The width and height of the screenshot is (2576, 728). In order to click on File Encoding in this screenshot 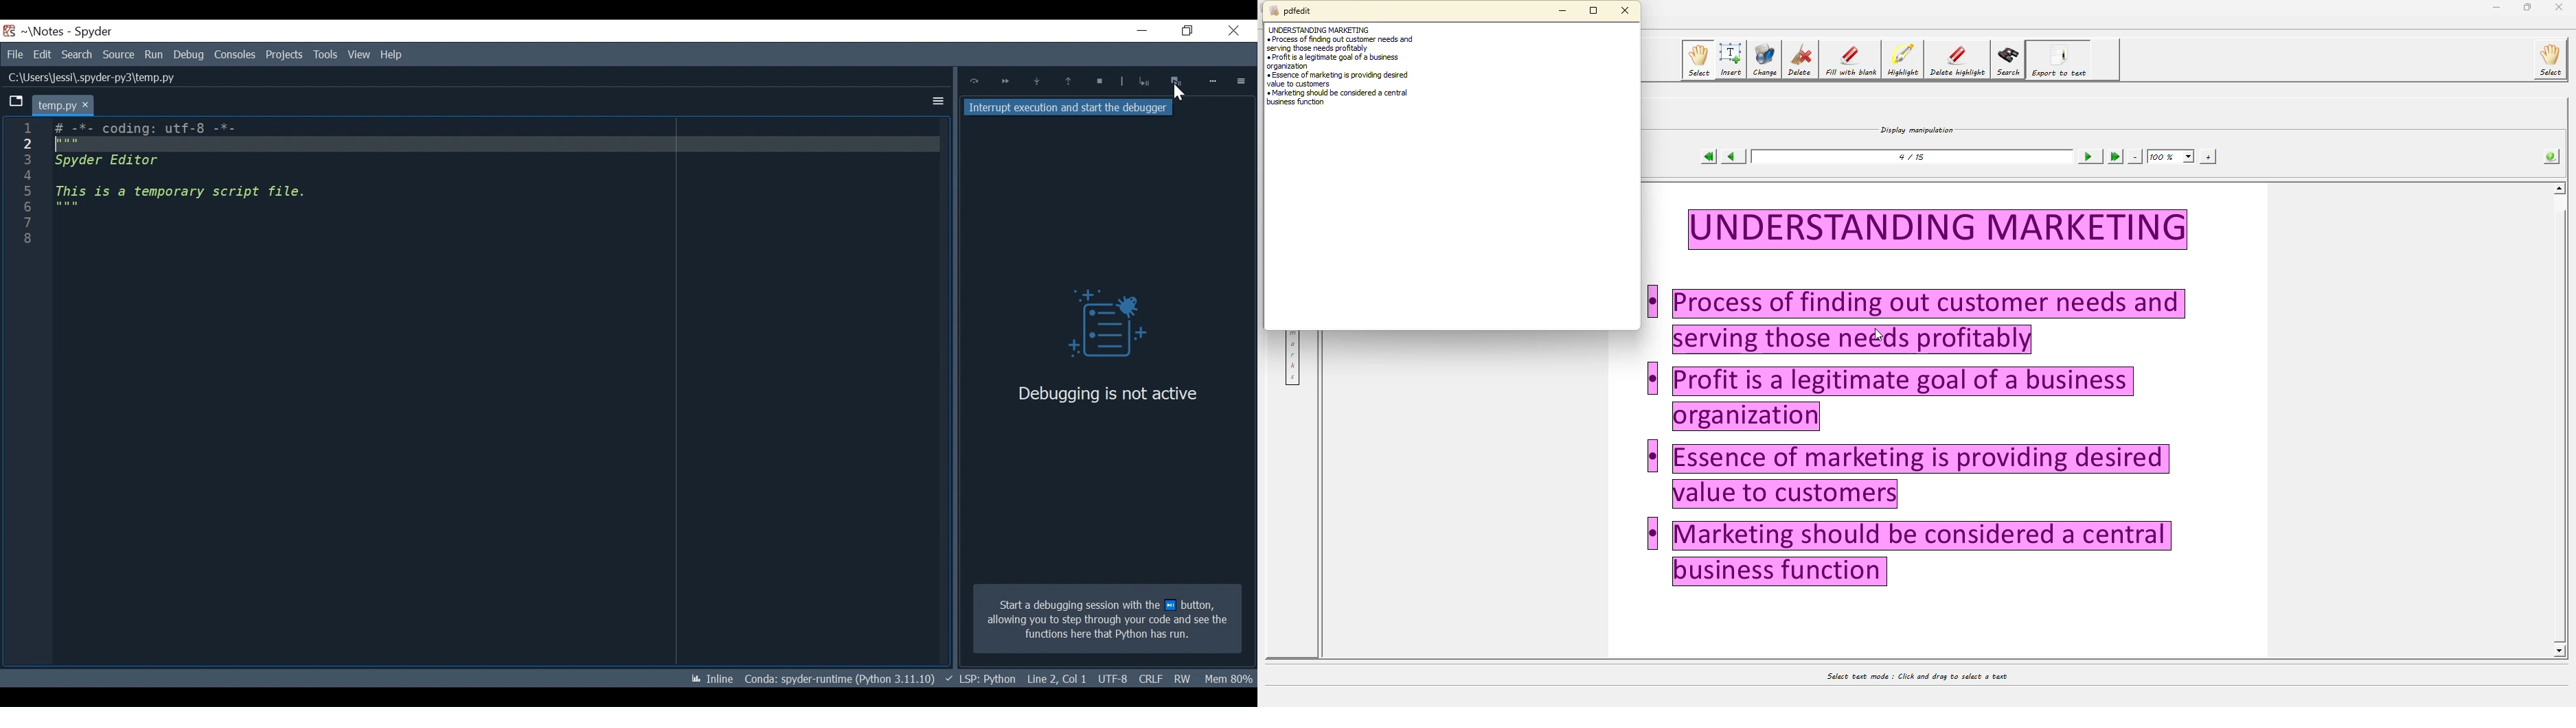, I will do `click(1150, 680)`.